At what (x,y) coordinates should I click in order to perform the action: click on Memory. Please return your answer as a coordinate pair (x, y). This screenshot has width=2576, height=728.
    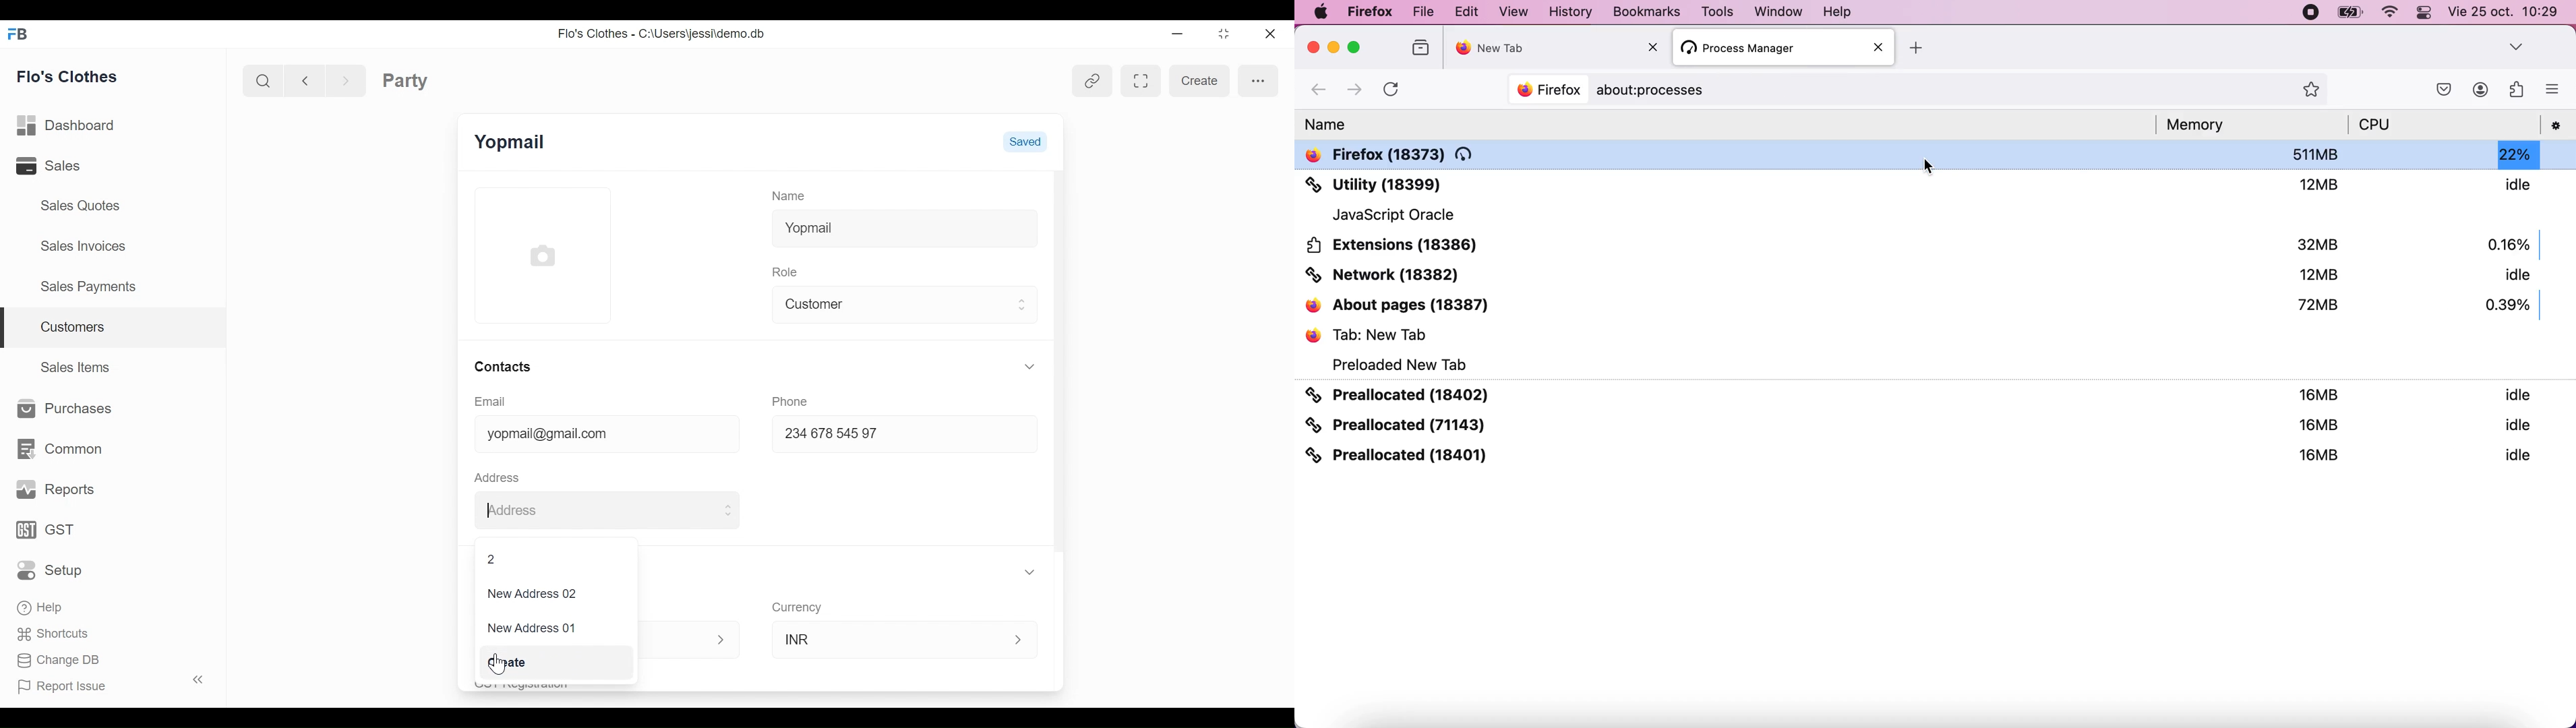
    Looking at the image, I should click on (2204, 125).